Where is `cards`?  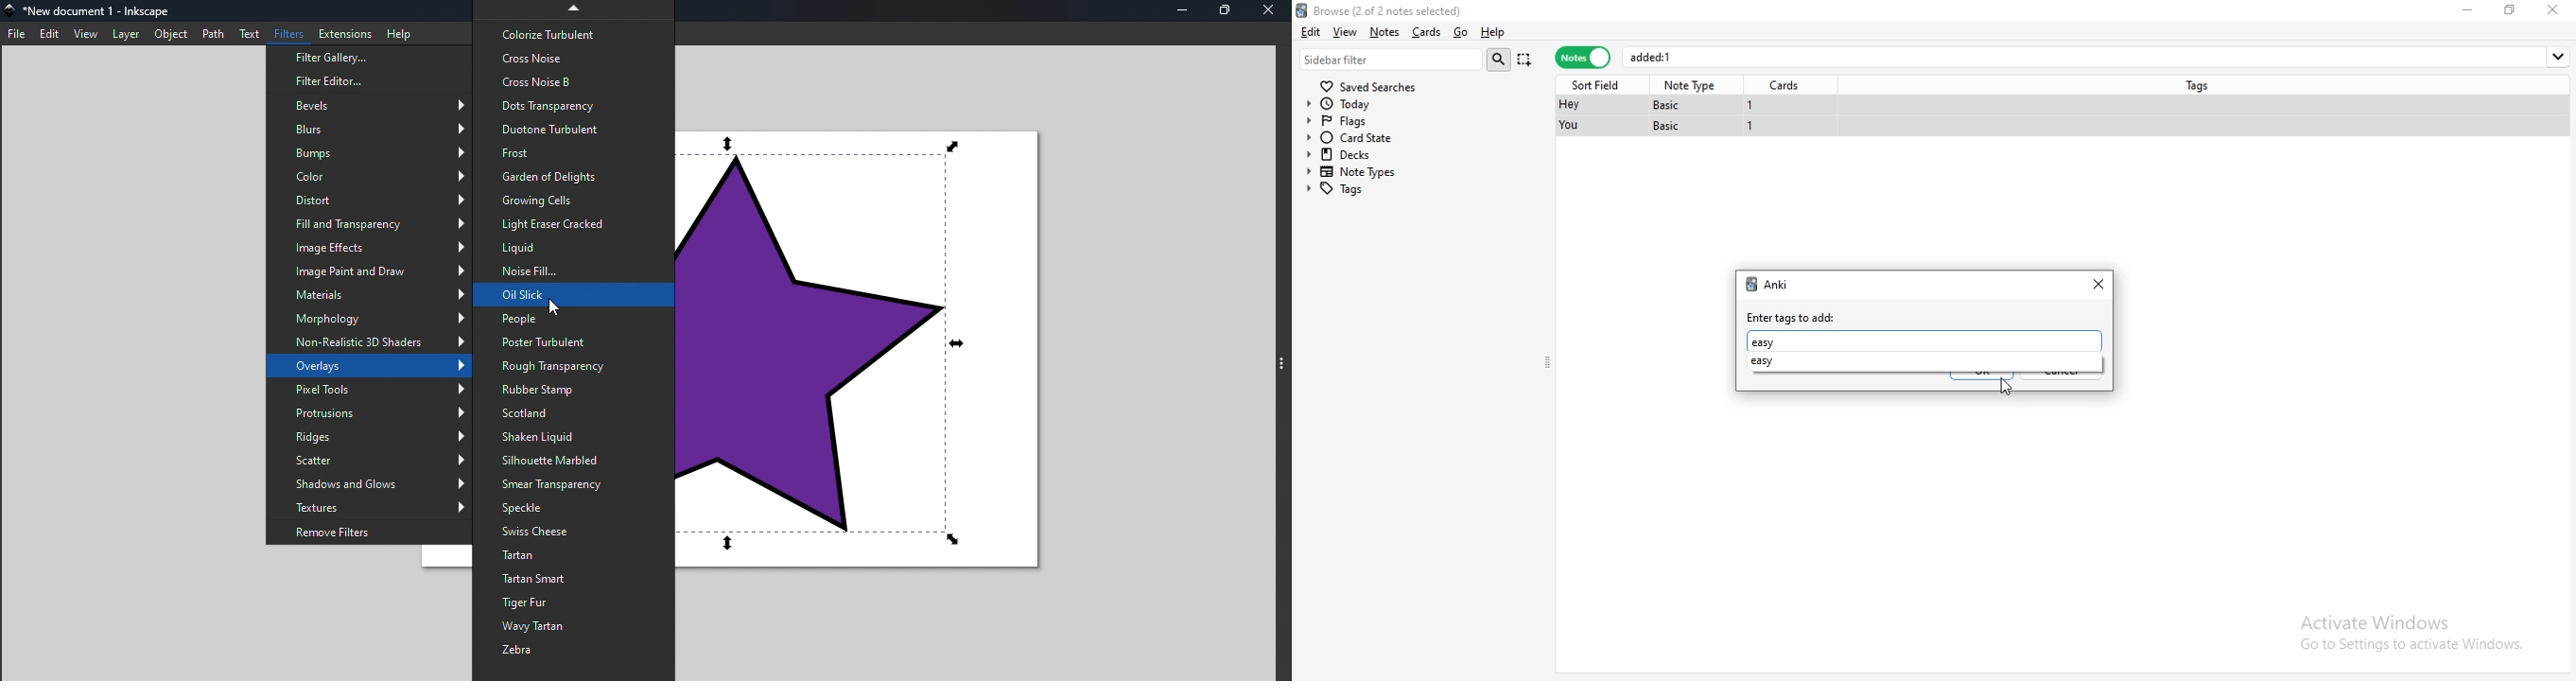 cards is located at coordinates (1424, 32).